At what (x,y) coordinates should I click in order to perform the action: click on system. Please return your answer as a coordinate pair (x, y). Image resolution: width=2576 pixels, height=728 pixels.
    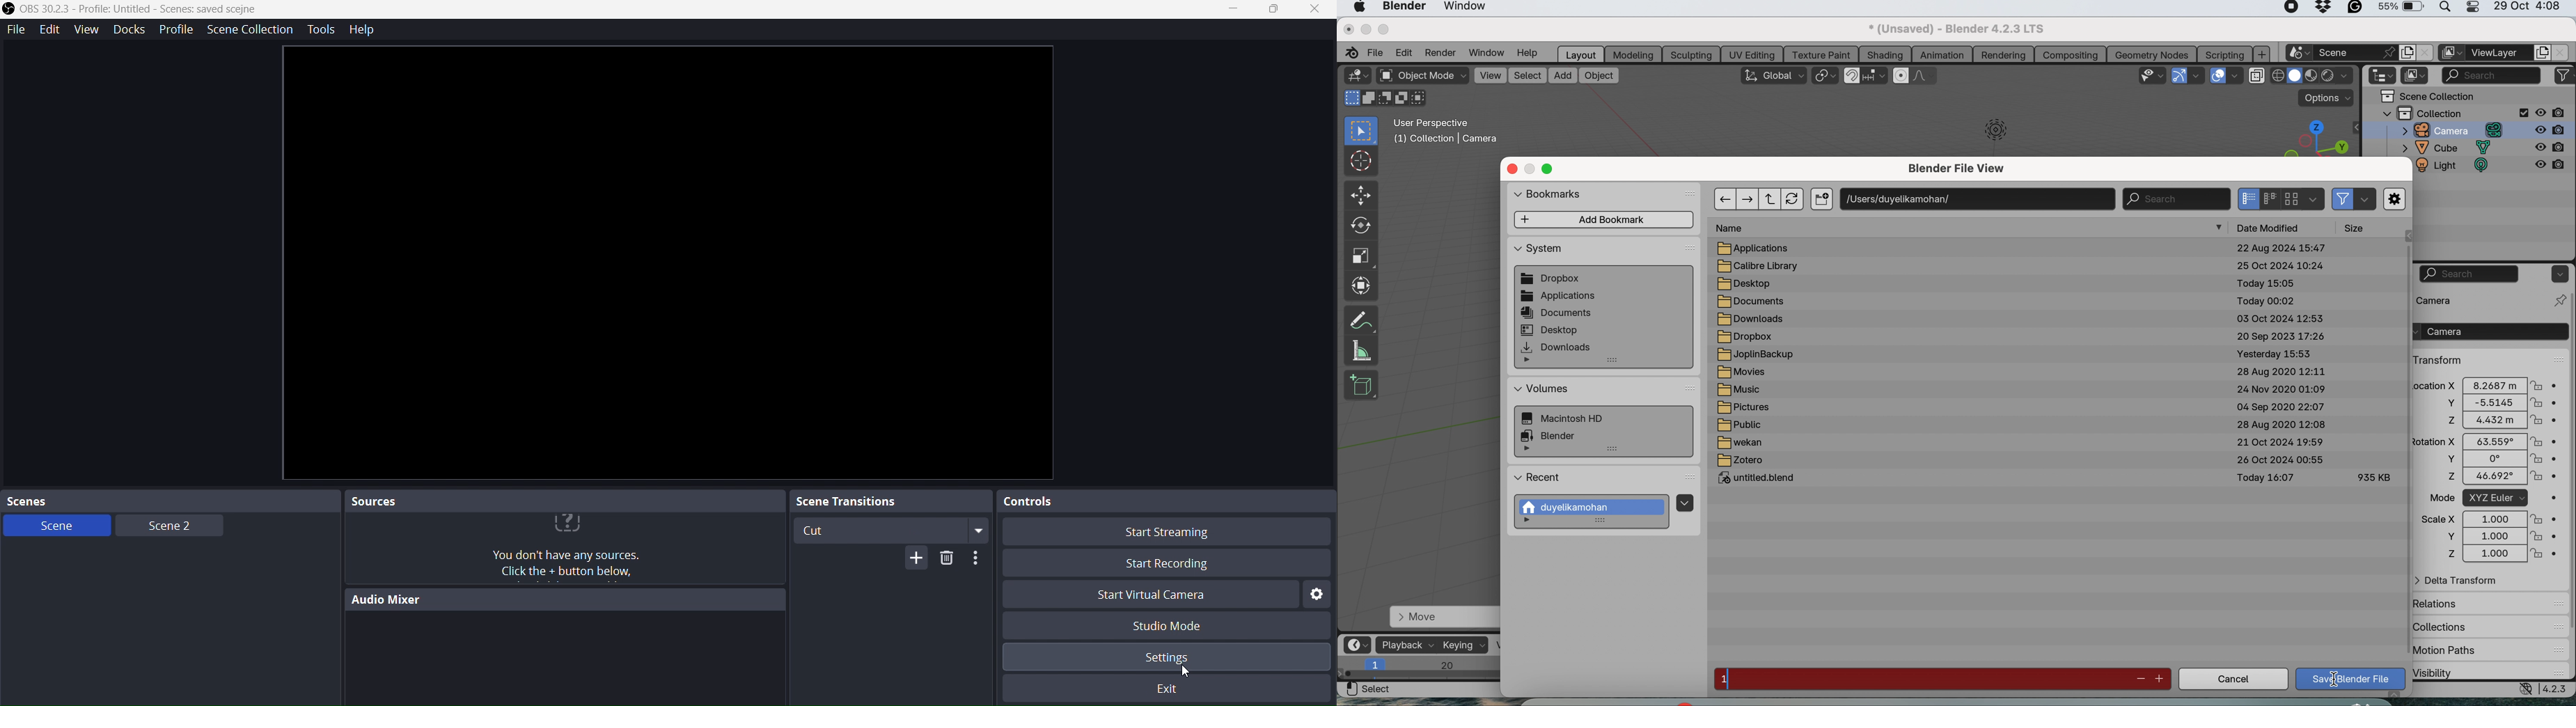
    Looking at the image, I should click on (1539, 251).